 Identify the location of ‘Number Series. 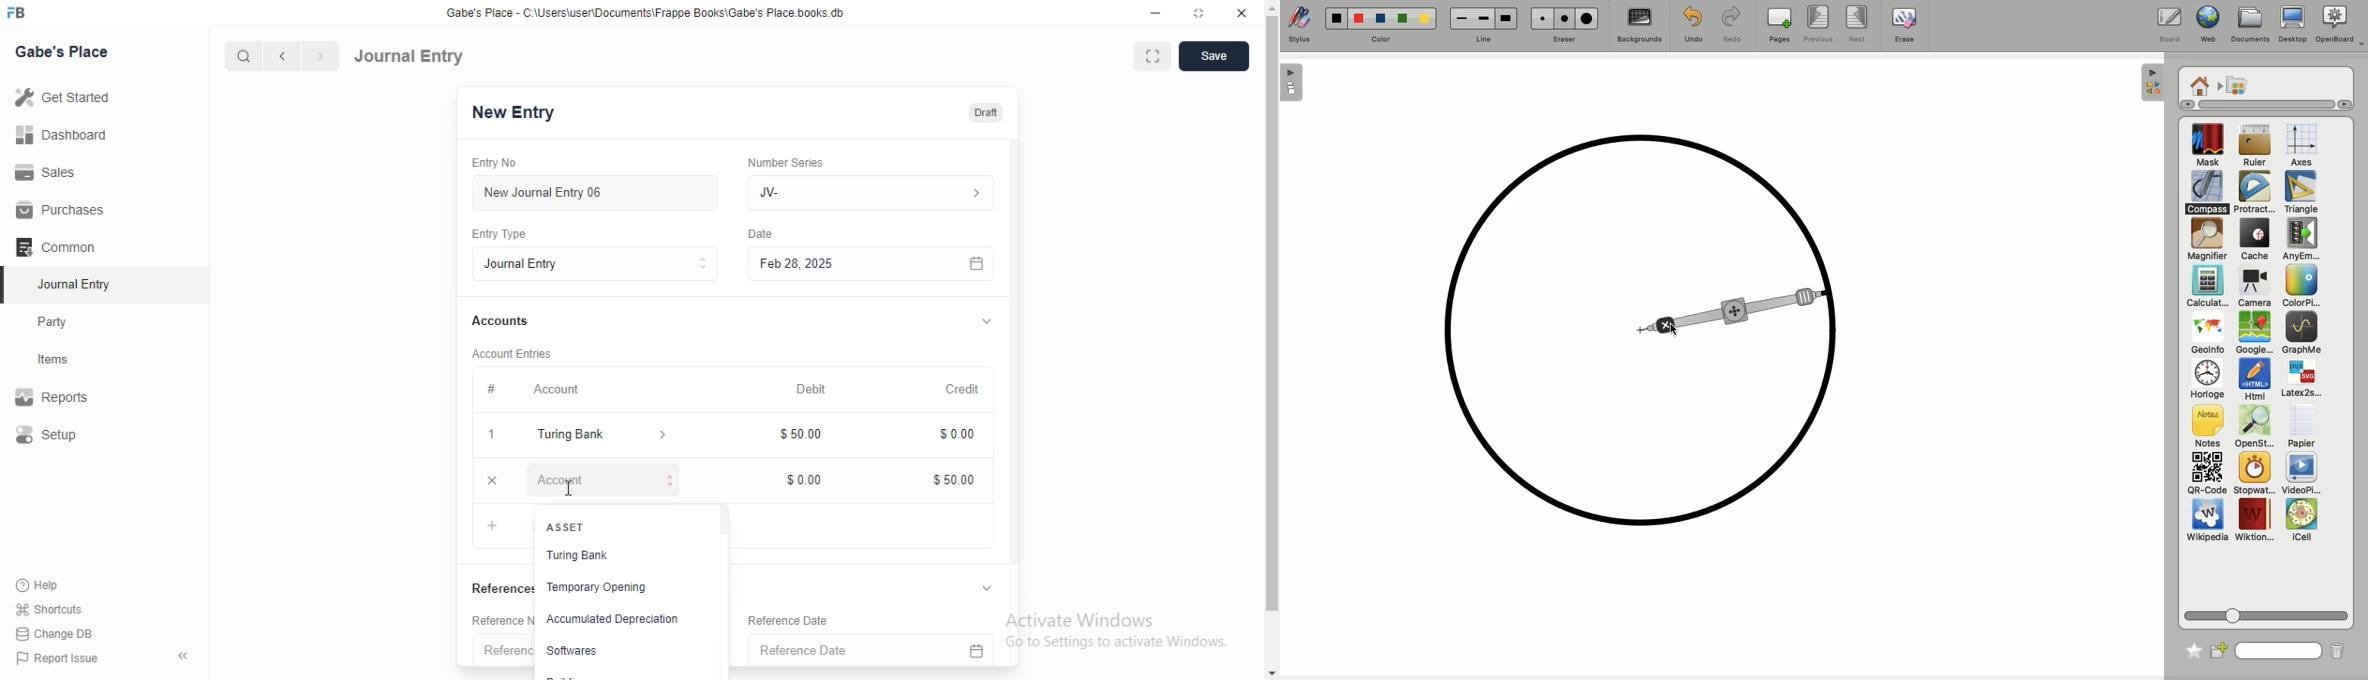
(794, 160).